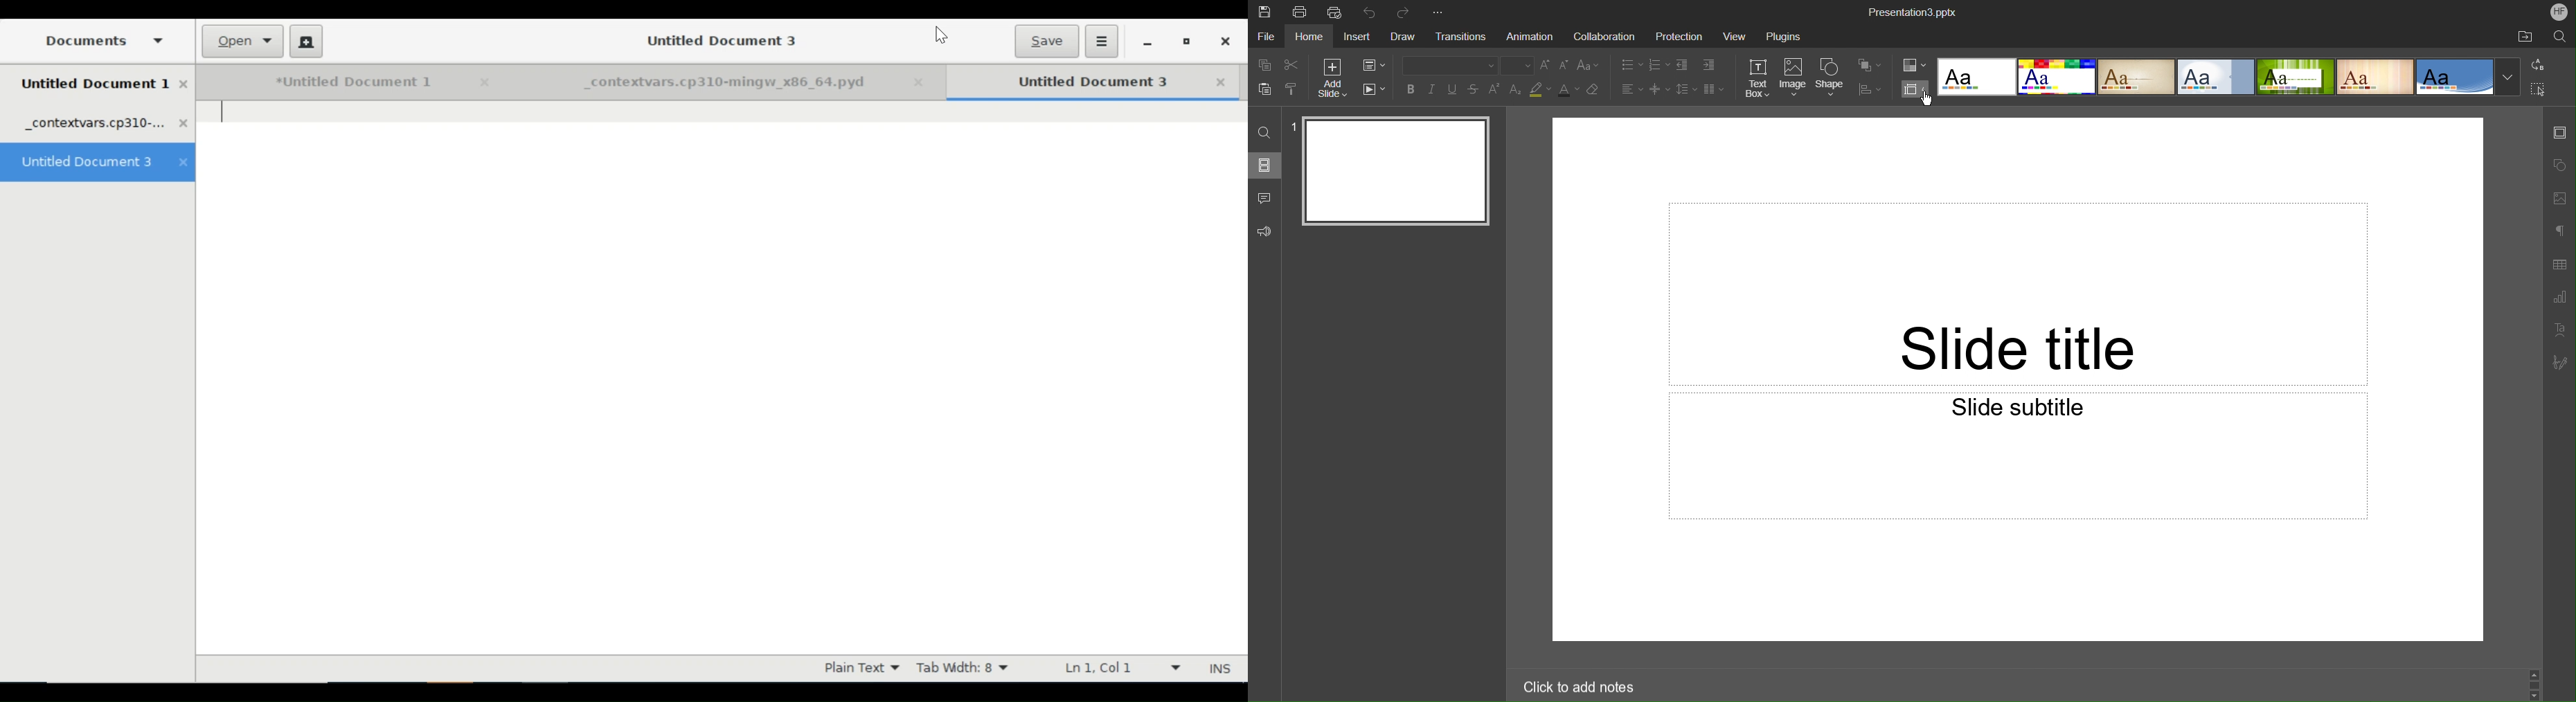  What do you see at coordinates (1433, 91) in the screenshot?
I see `Italics` at bounding box center [1433, 91].